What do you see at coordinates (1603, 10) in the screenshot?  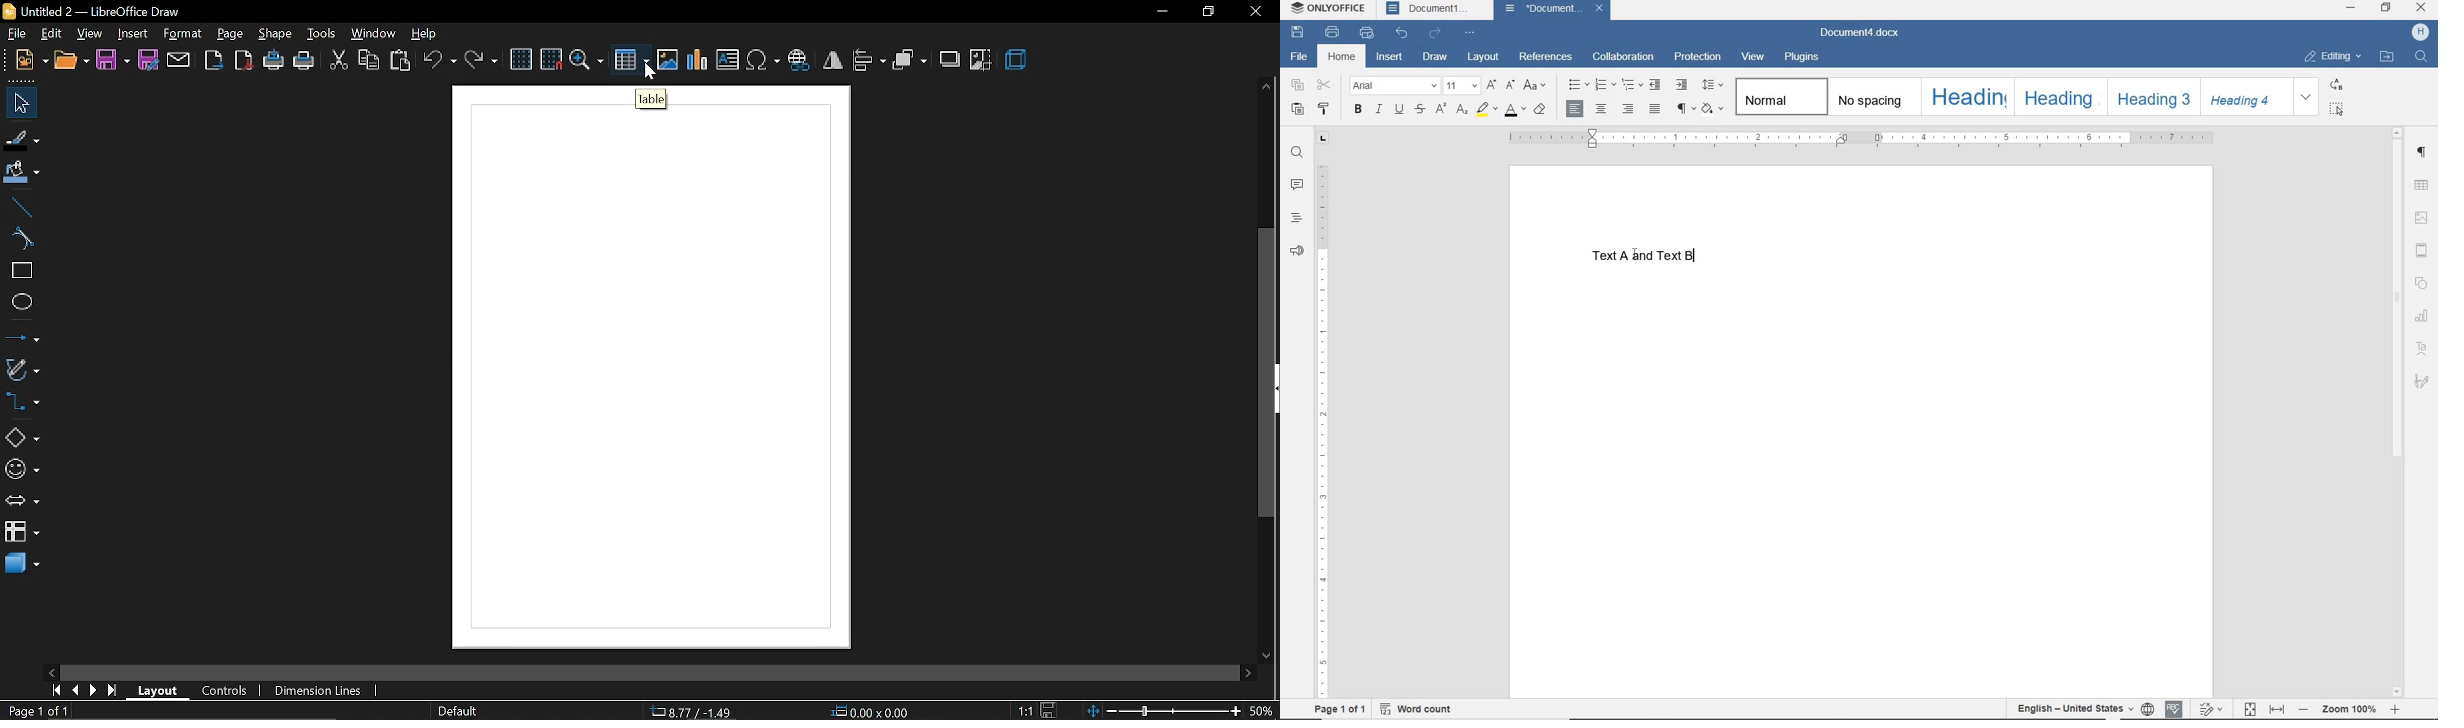 I see `close document` at bounding box center [1603, 10].